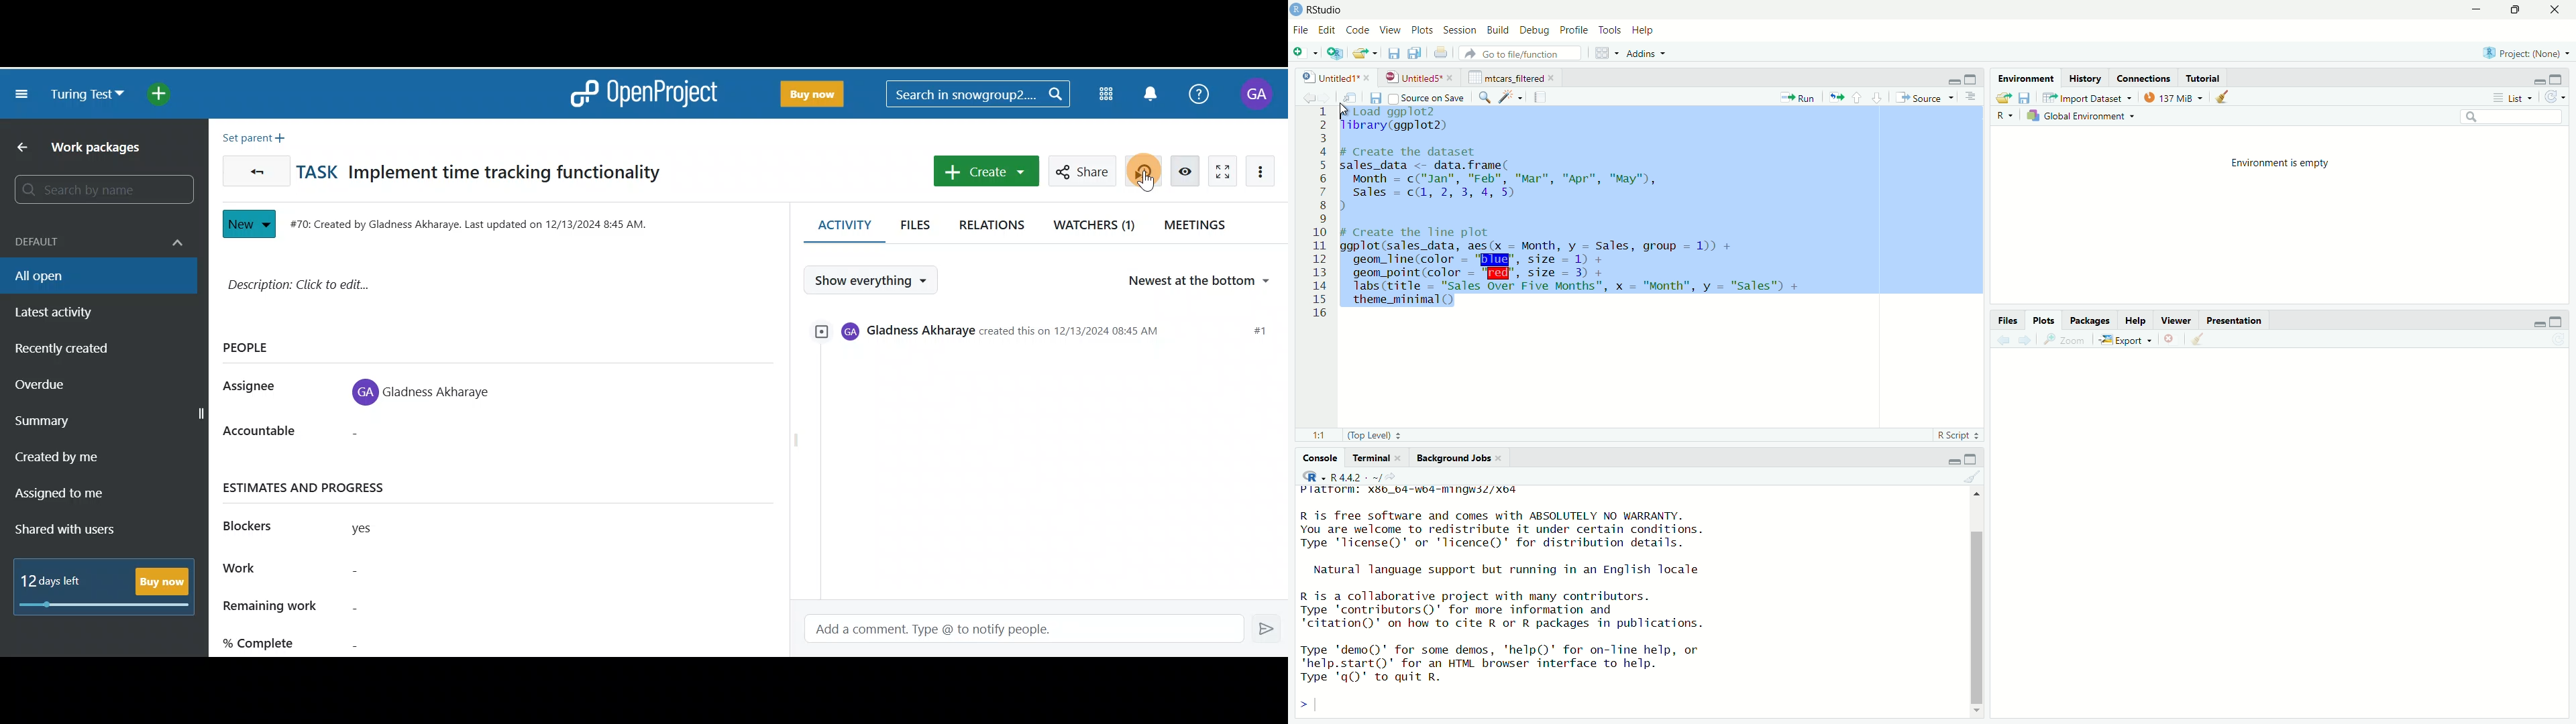 The width and height of the screenshot is (2576, 728). Describe the element at coordinates (2002, 99) in the screenshot. I see `open file` at that location.